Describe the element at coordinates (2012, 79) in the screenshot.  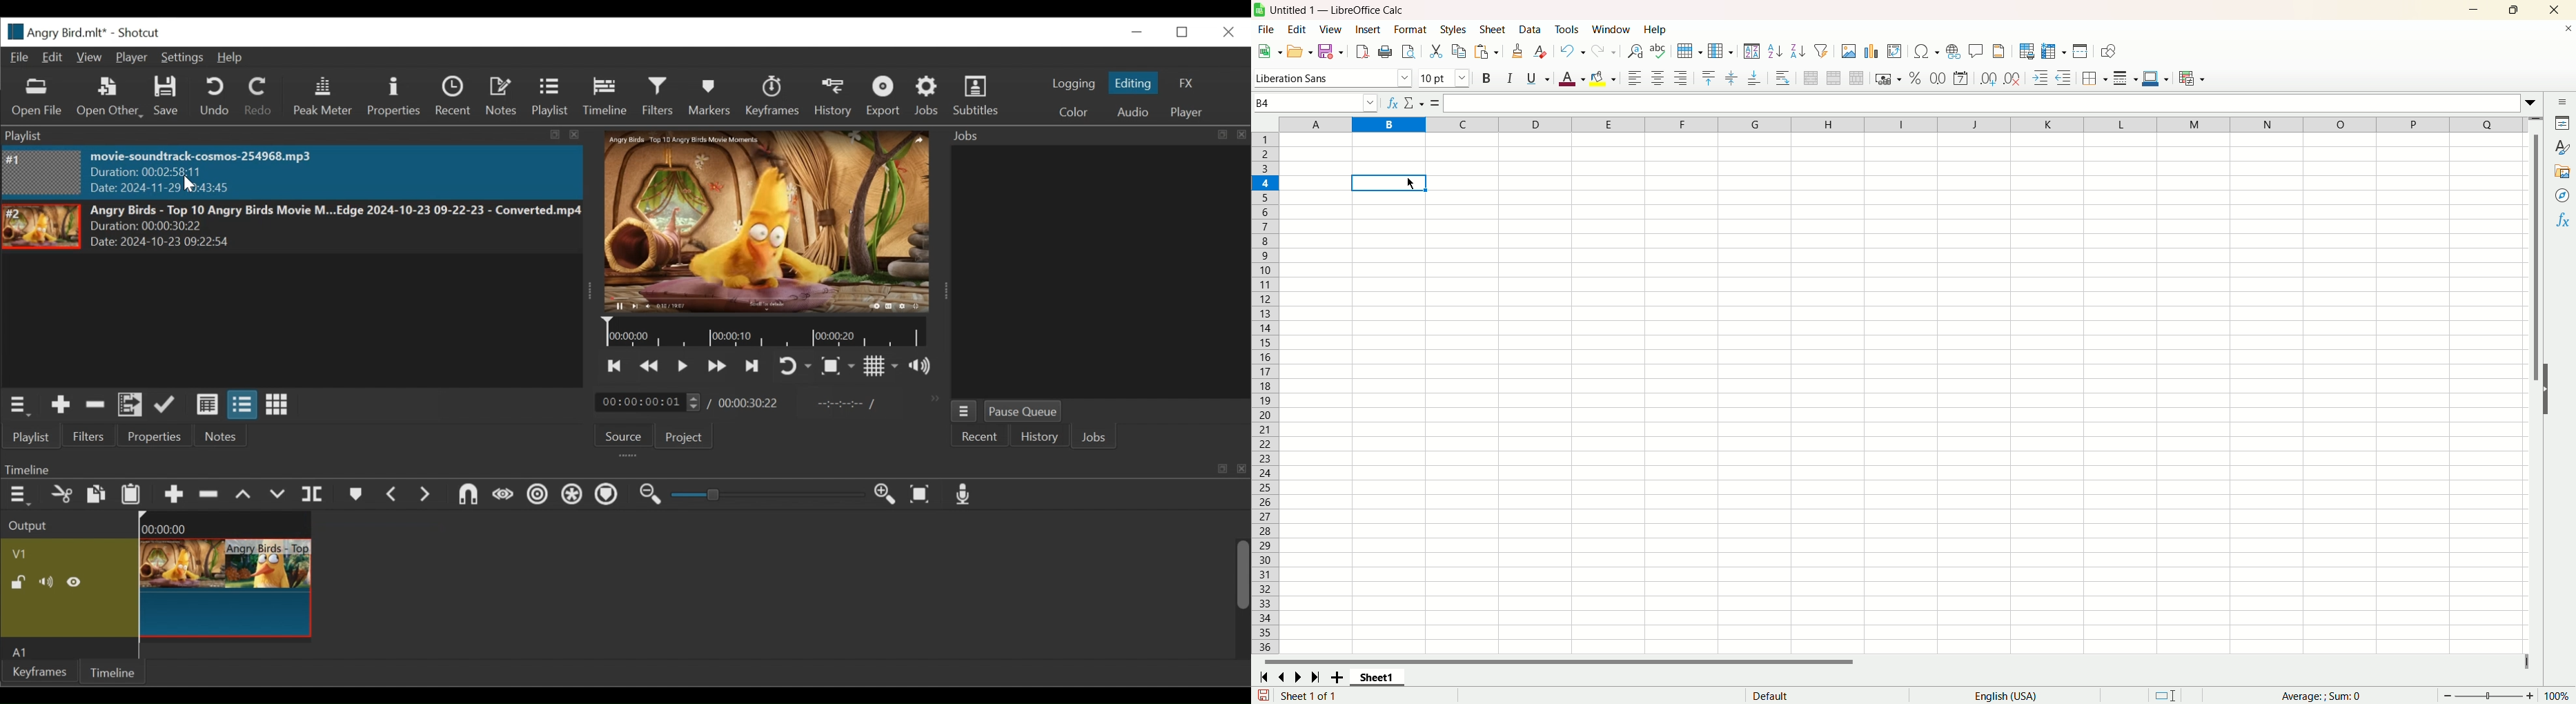
I see `remove decimal place` at that location.